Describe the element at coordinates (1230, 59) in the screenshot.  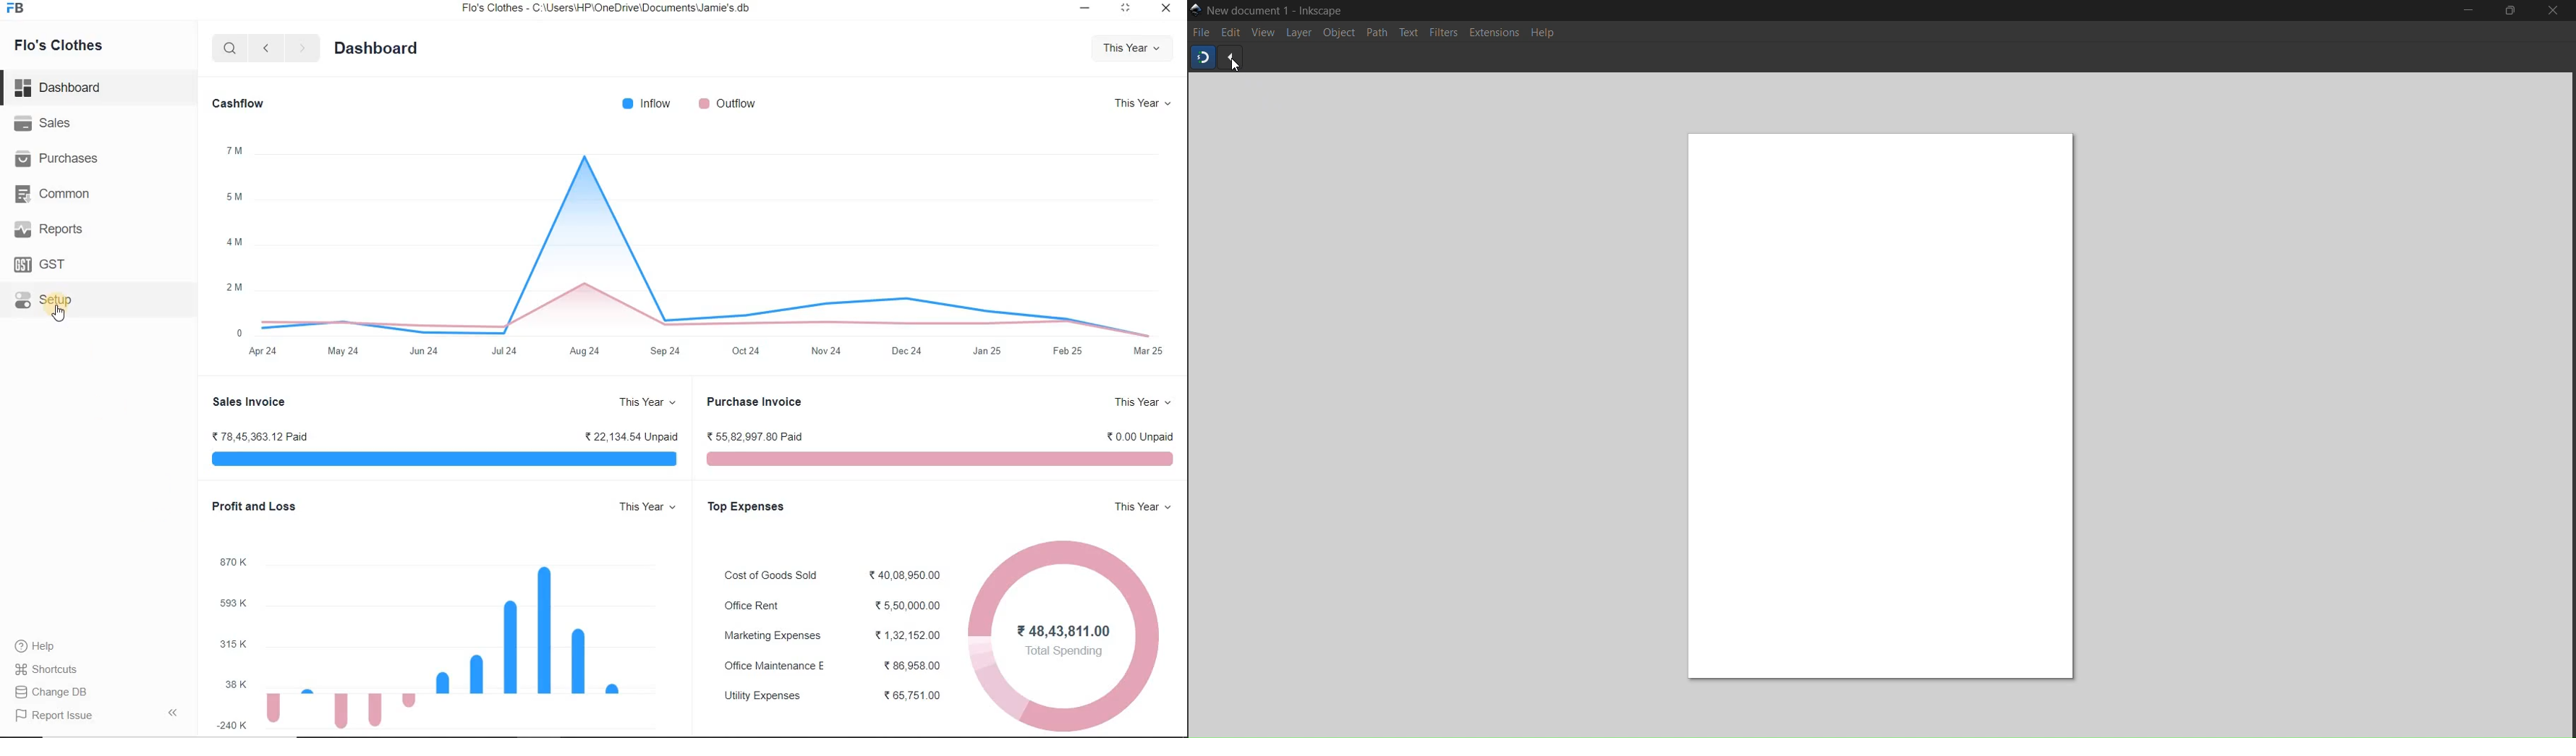
I see `snapping dropdown` at that location.